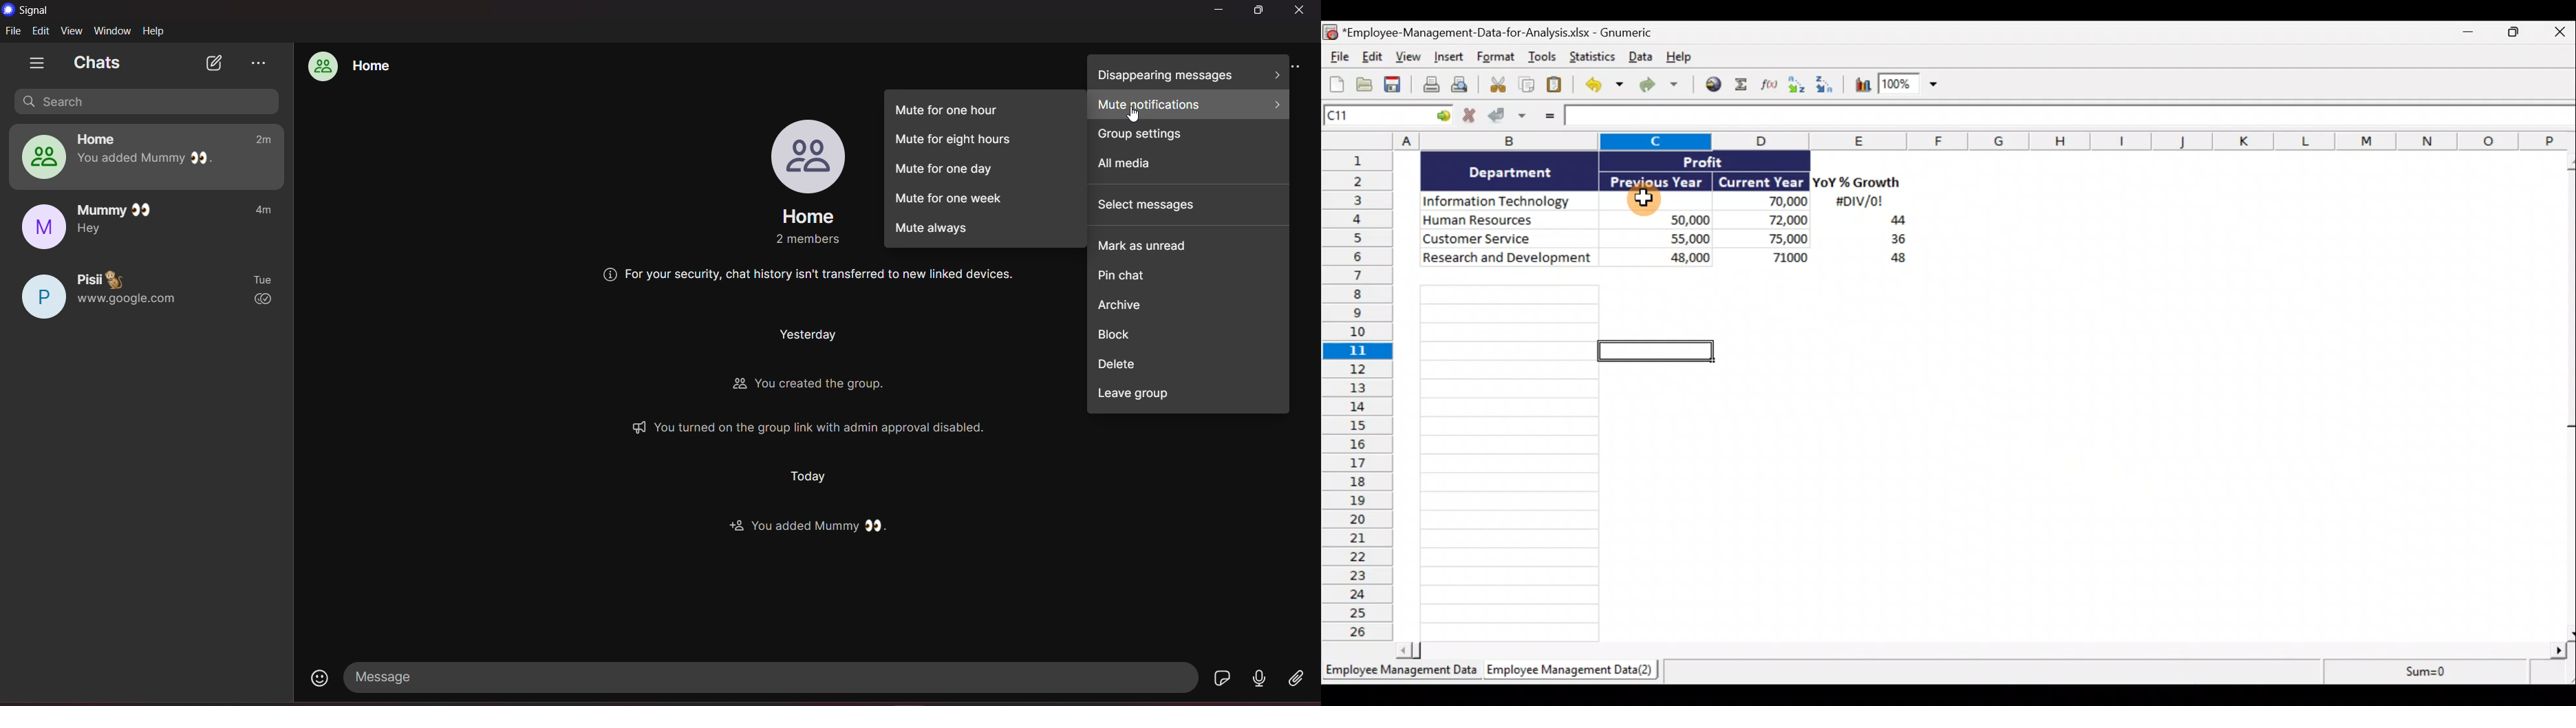 Image resolution: width=2576 pixels, height=728 pixels. I want to click on 44, so click(1890, 222).